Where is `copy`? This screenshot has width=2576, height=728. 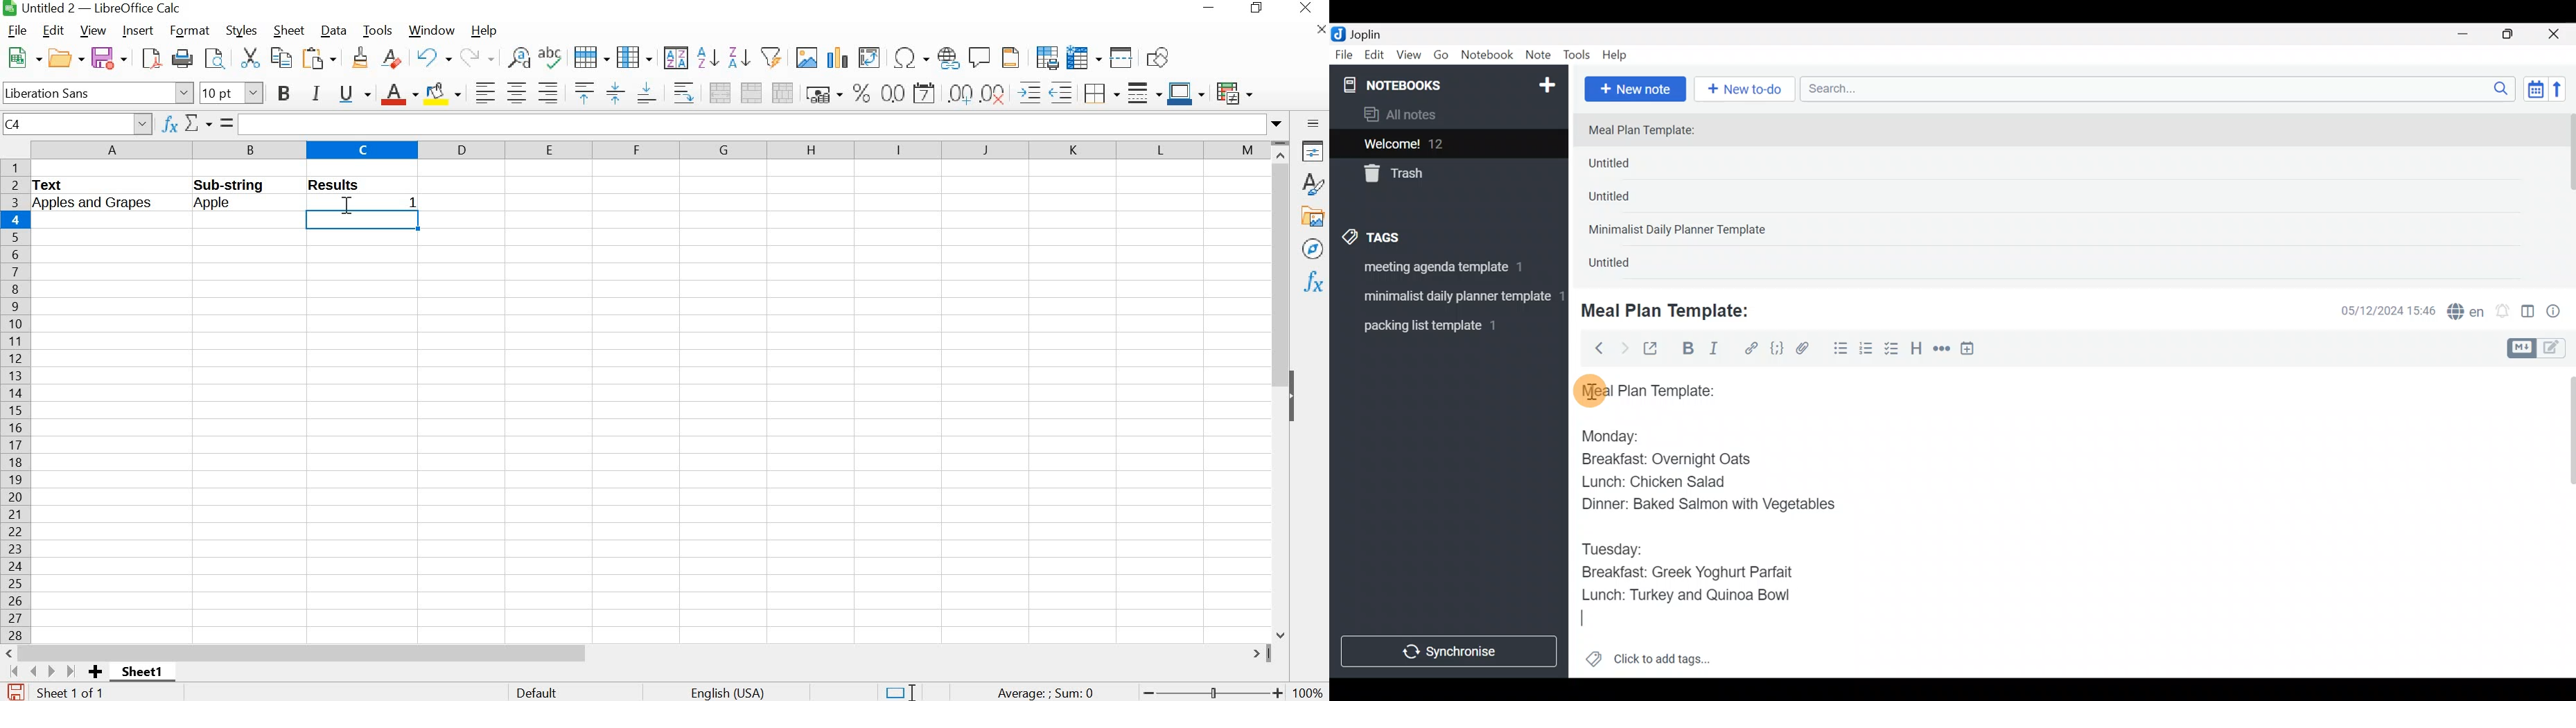
copy is located at coordinates (279, 57).